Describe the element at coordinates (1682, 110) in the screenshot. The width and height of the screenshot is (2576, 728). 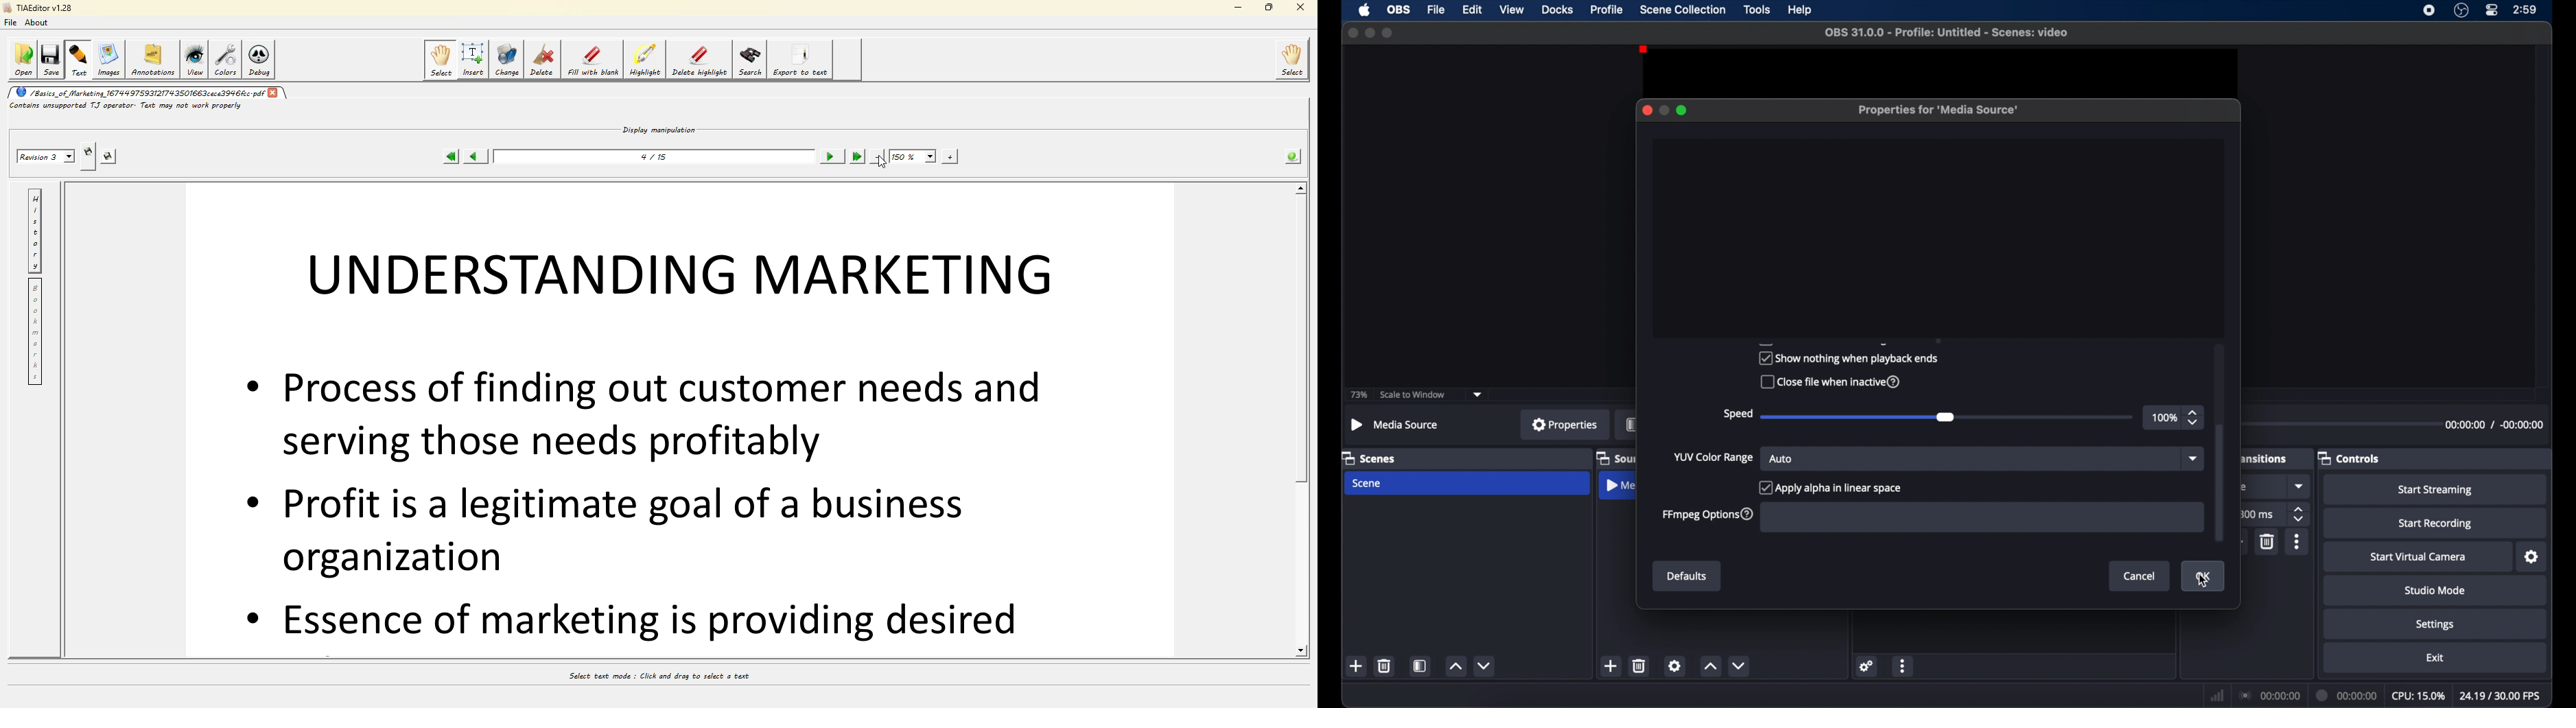
I see `maximize` at that location.